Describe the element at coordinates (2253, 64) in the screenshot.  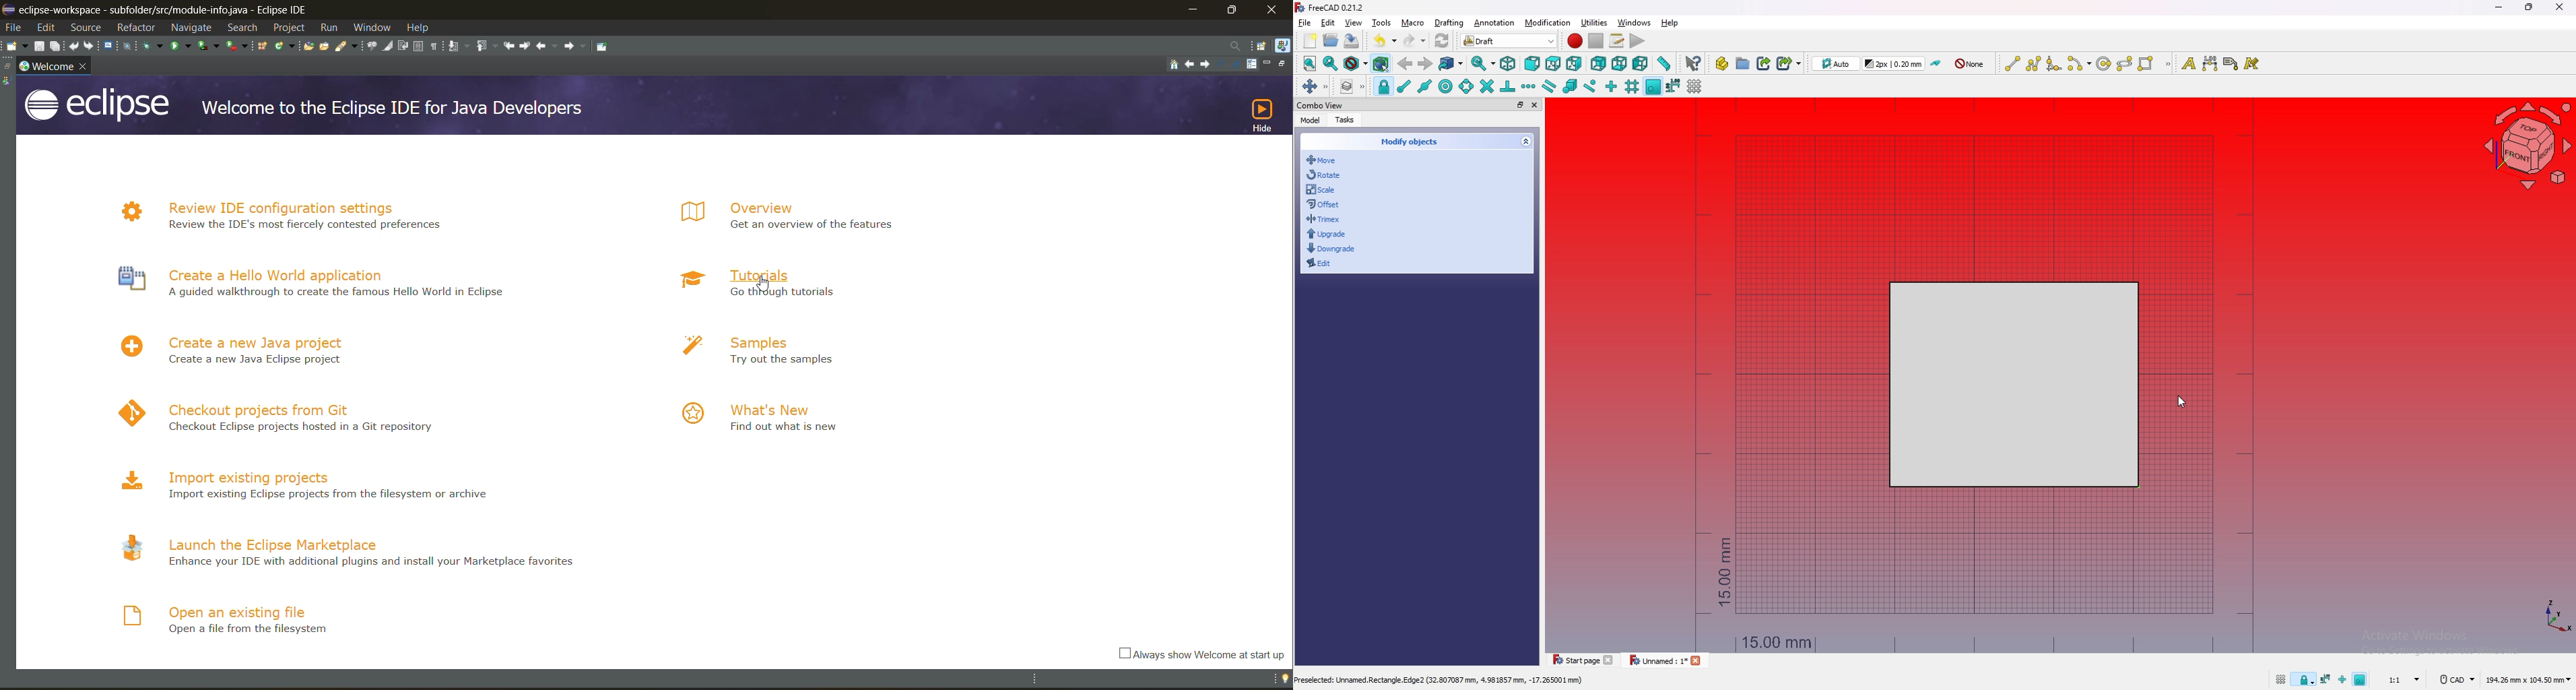
I see `annotation style` at that location.